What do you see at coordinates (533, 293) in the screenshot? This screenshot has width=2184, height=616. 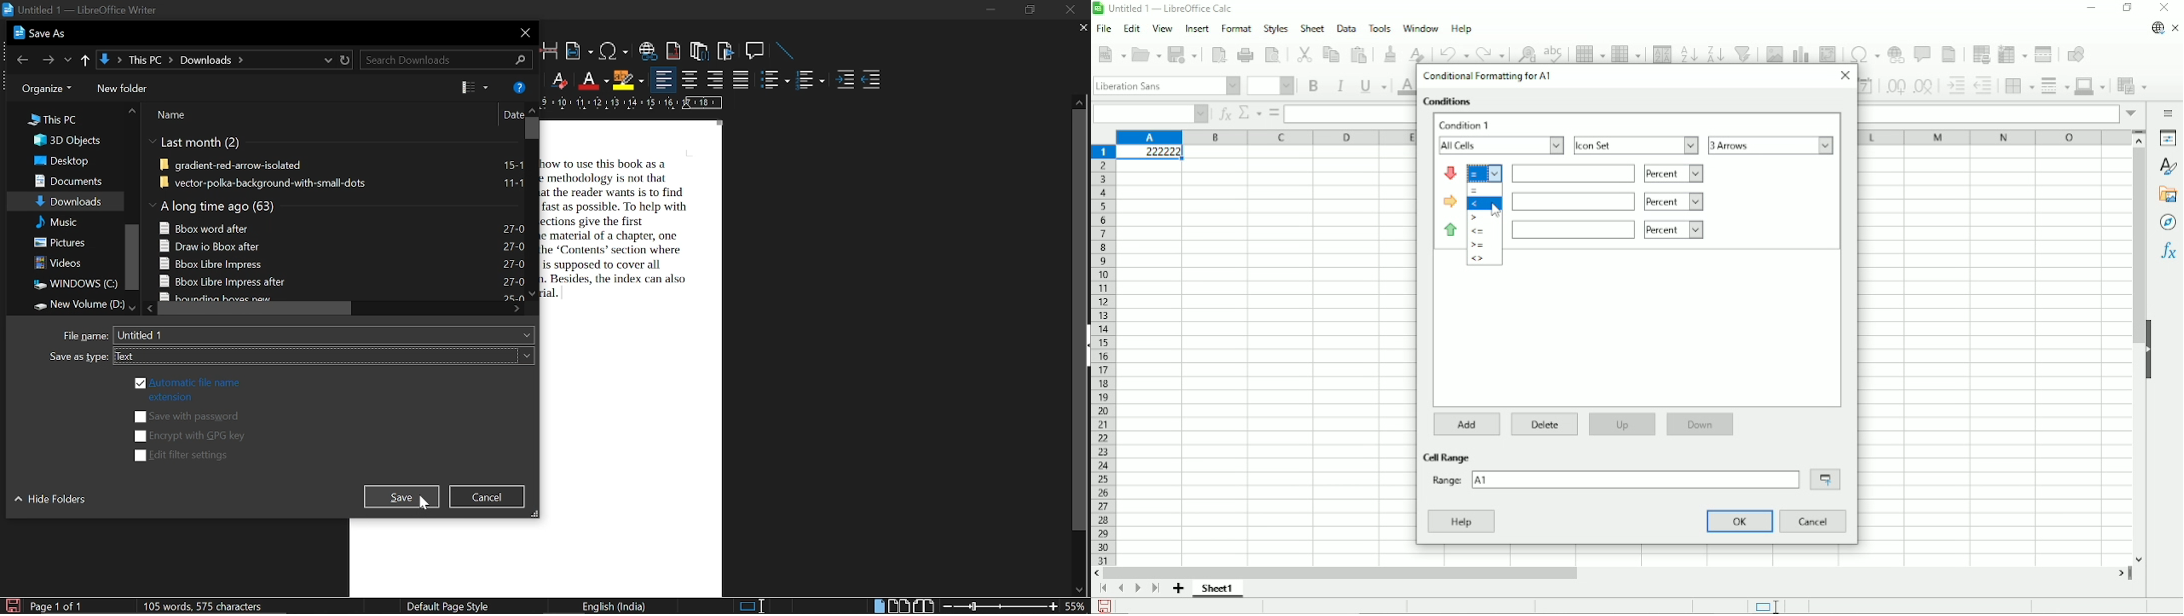 I see `move down` at bounding box center [533, 293].